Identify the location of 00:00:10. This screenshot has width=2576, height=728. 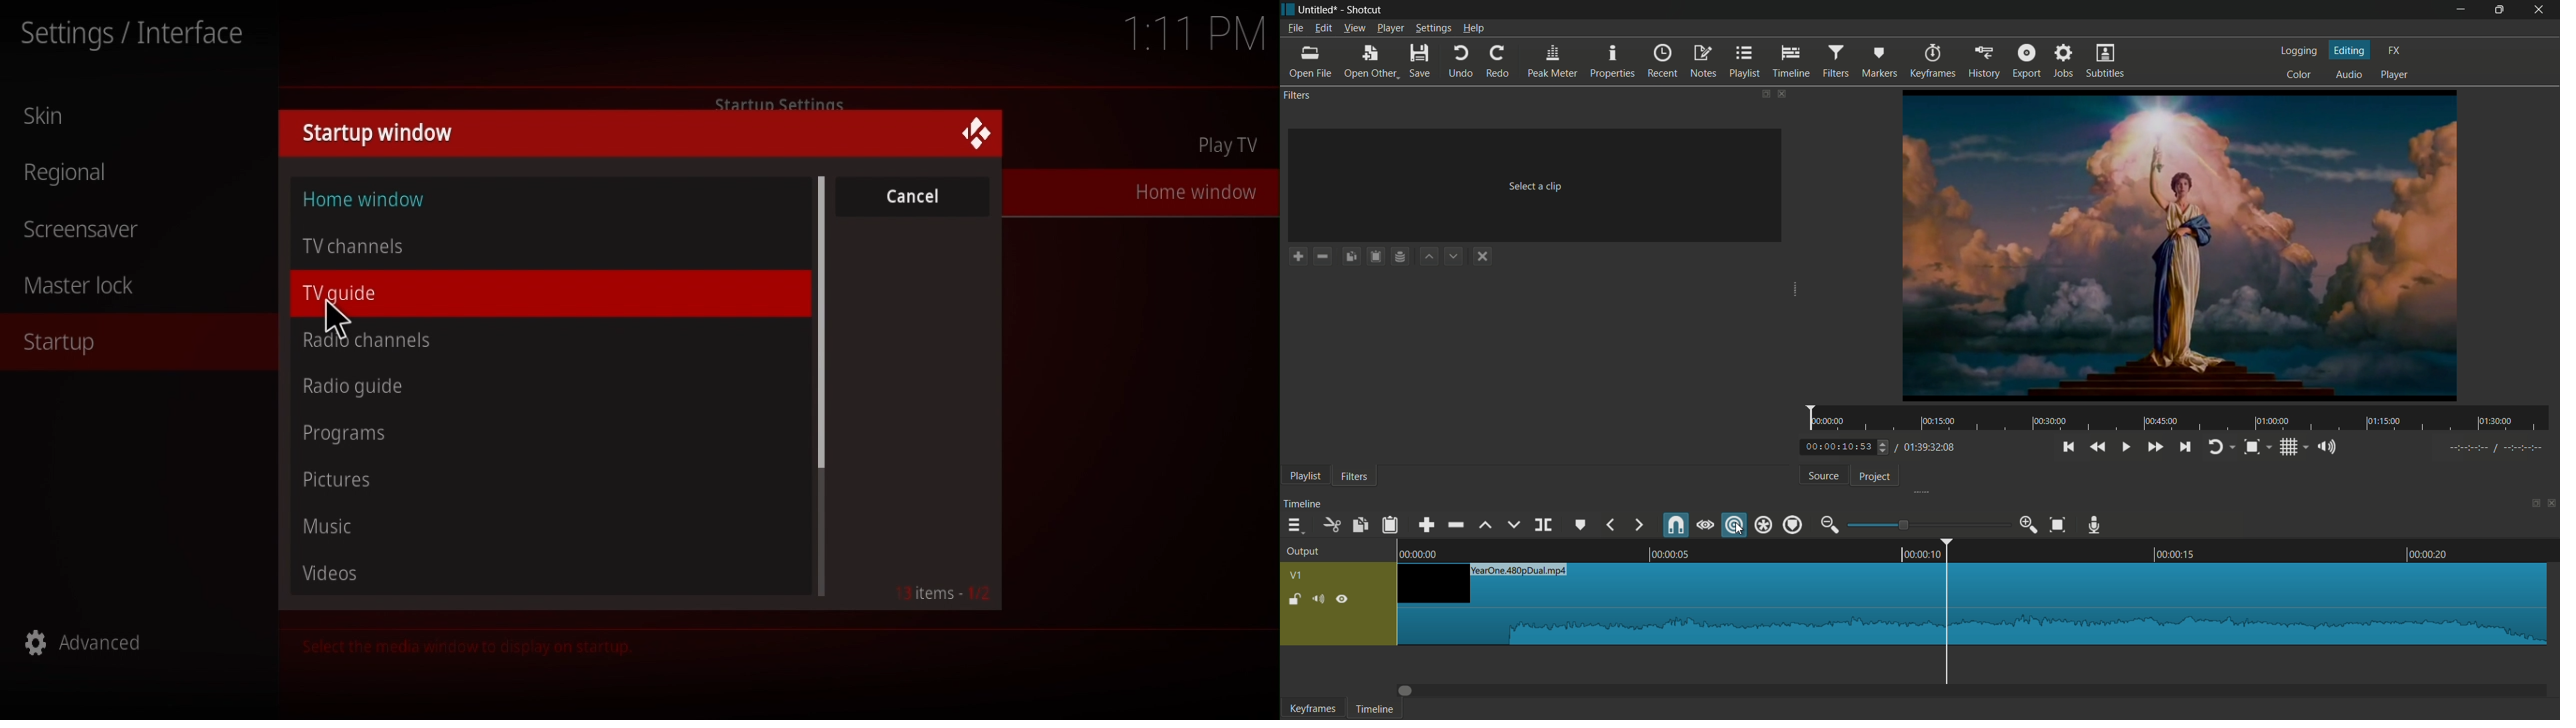
(1919, 555).